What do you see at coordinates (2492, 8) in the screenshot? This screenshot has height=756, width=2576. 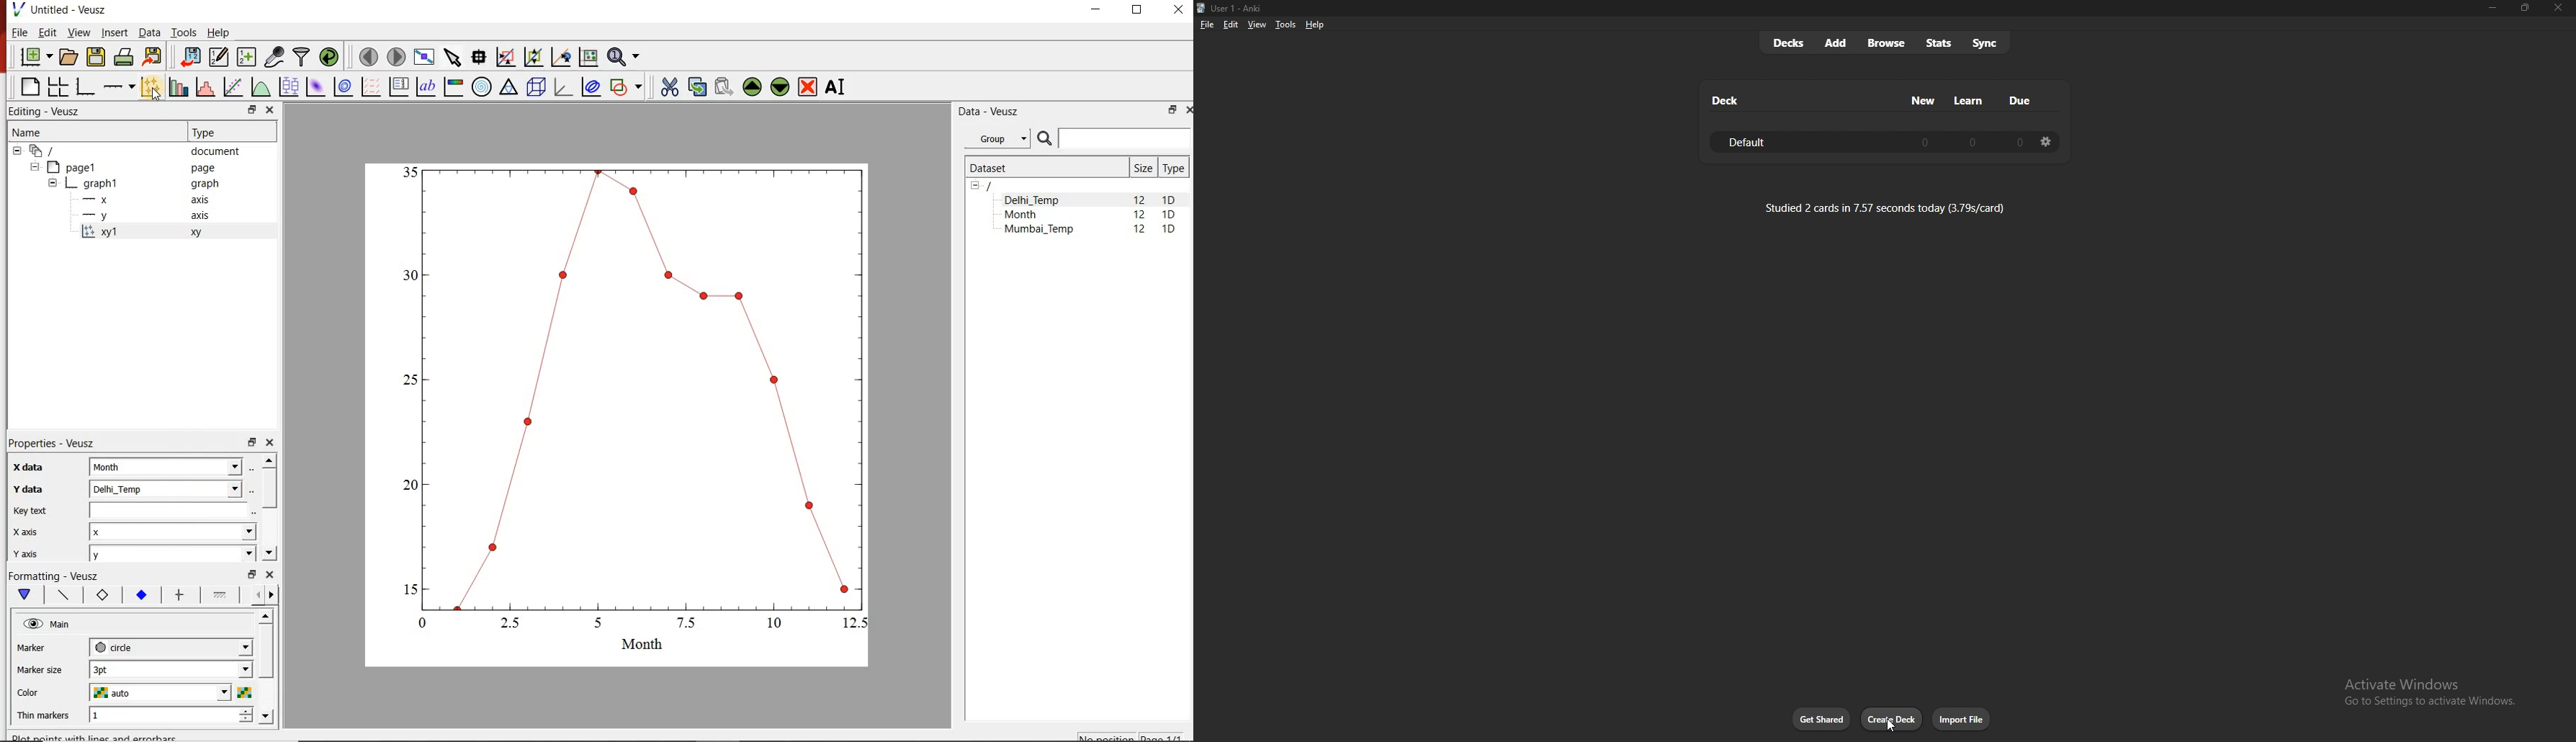 I see `minimize` at bounding box center [2492, 8].